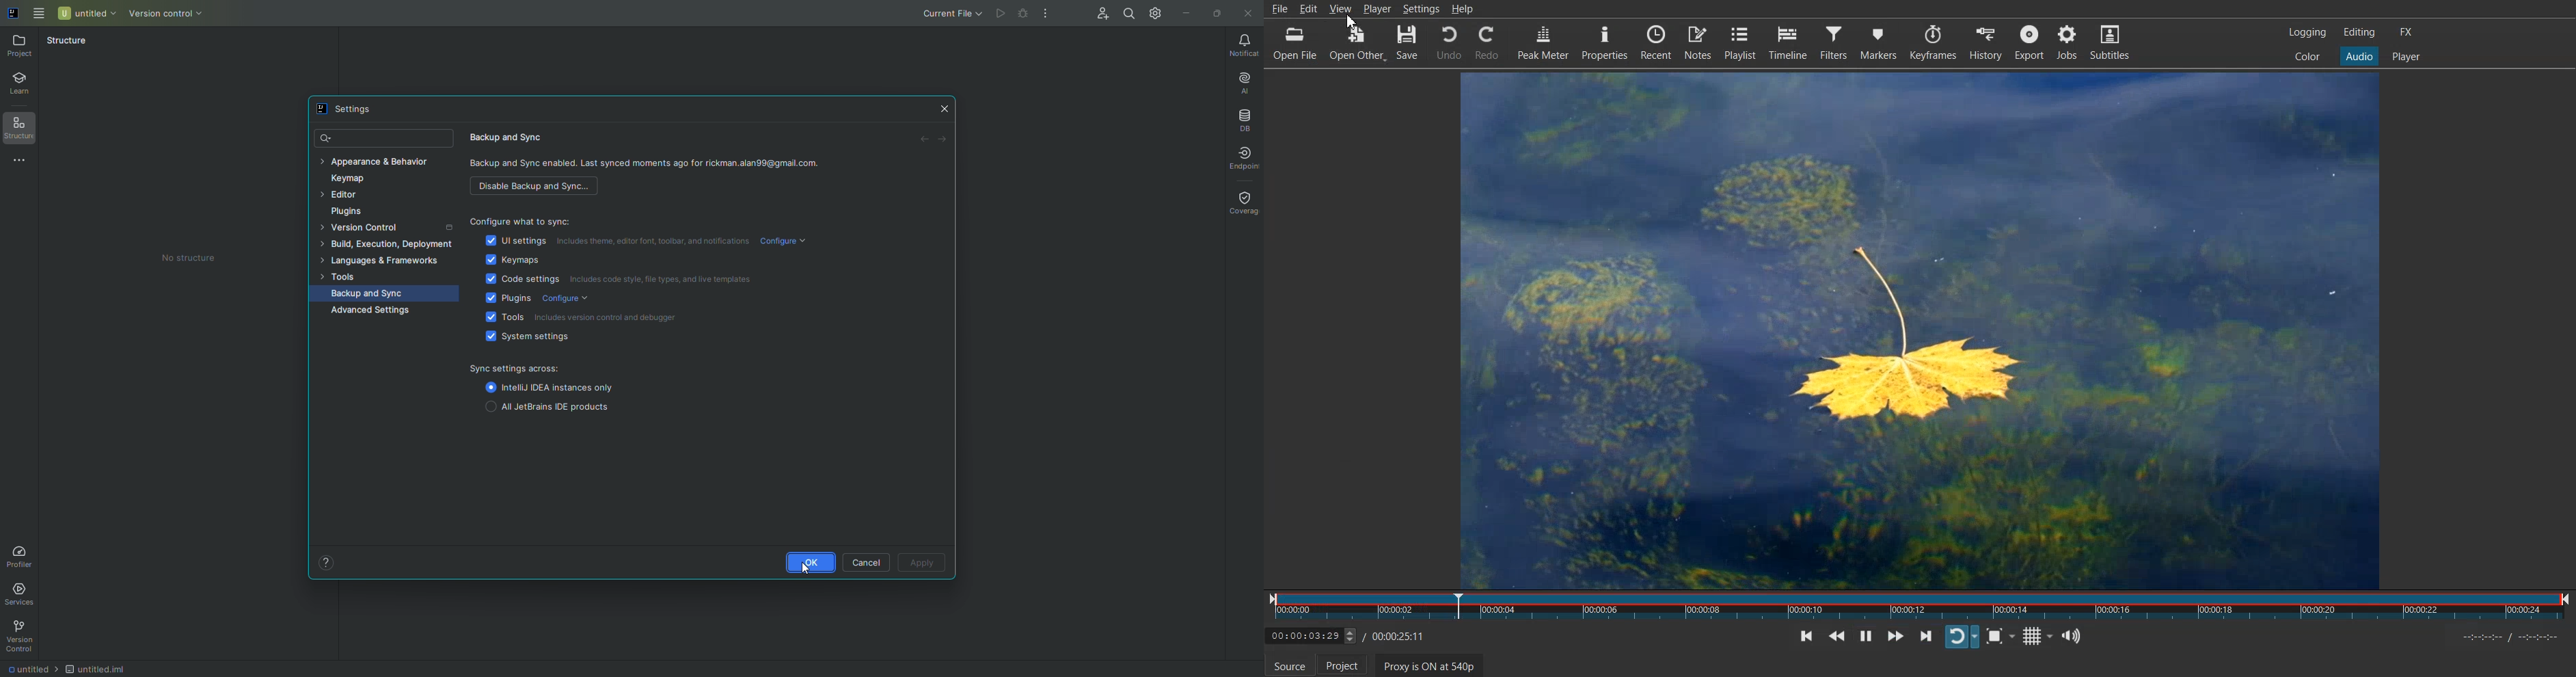 Image resolution: width=2576 pixels, height=700 pixels. I want to click on Undo, so click(1448, 43).